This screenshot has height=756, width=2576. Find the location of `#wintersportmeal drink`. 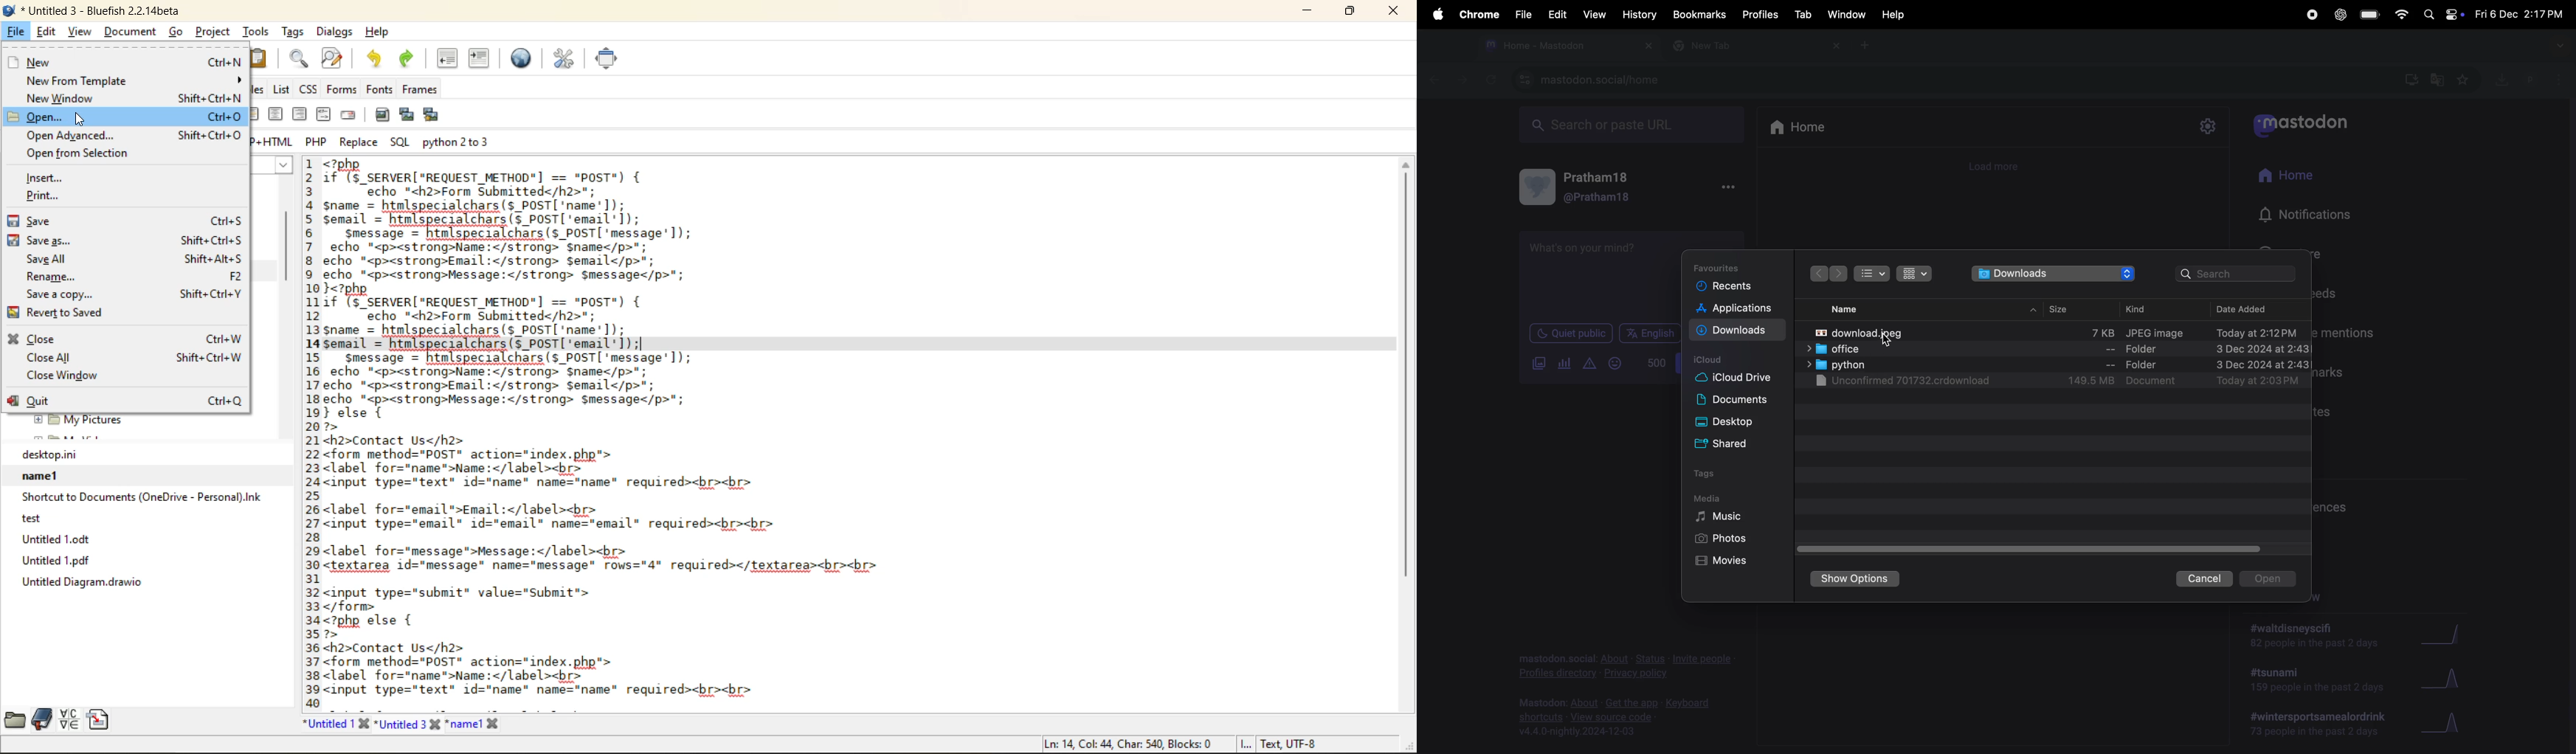

#wintersportmeal drink is located at coordinates (2322, 724).